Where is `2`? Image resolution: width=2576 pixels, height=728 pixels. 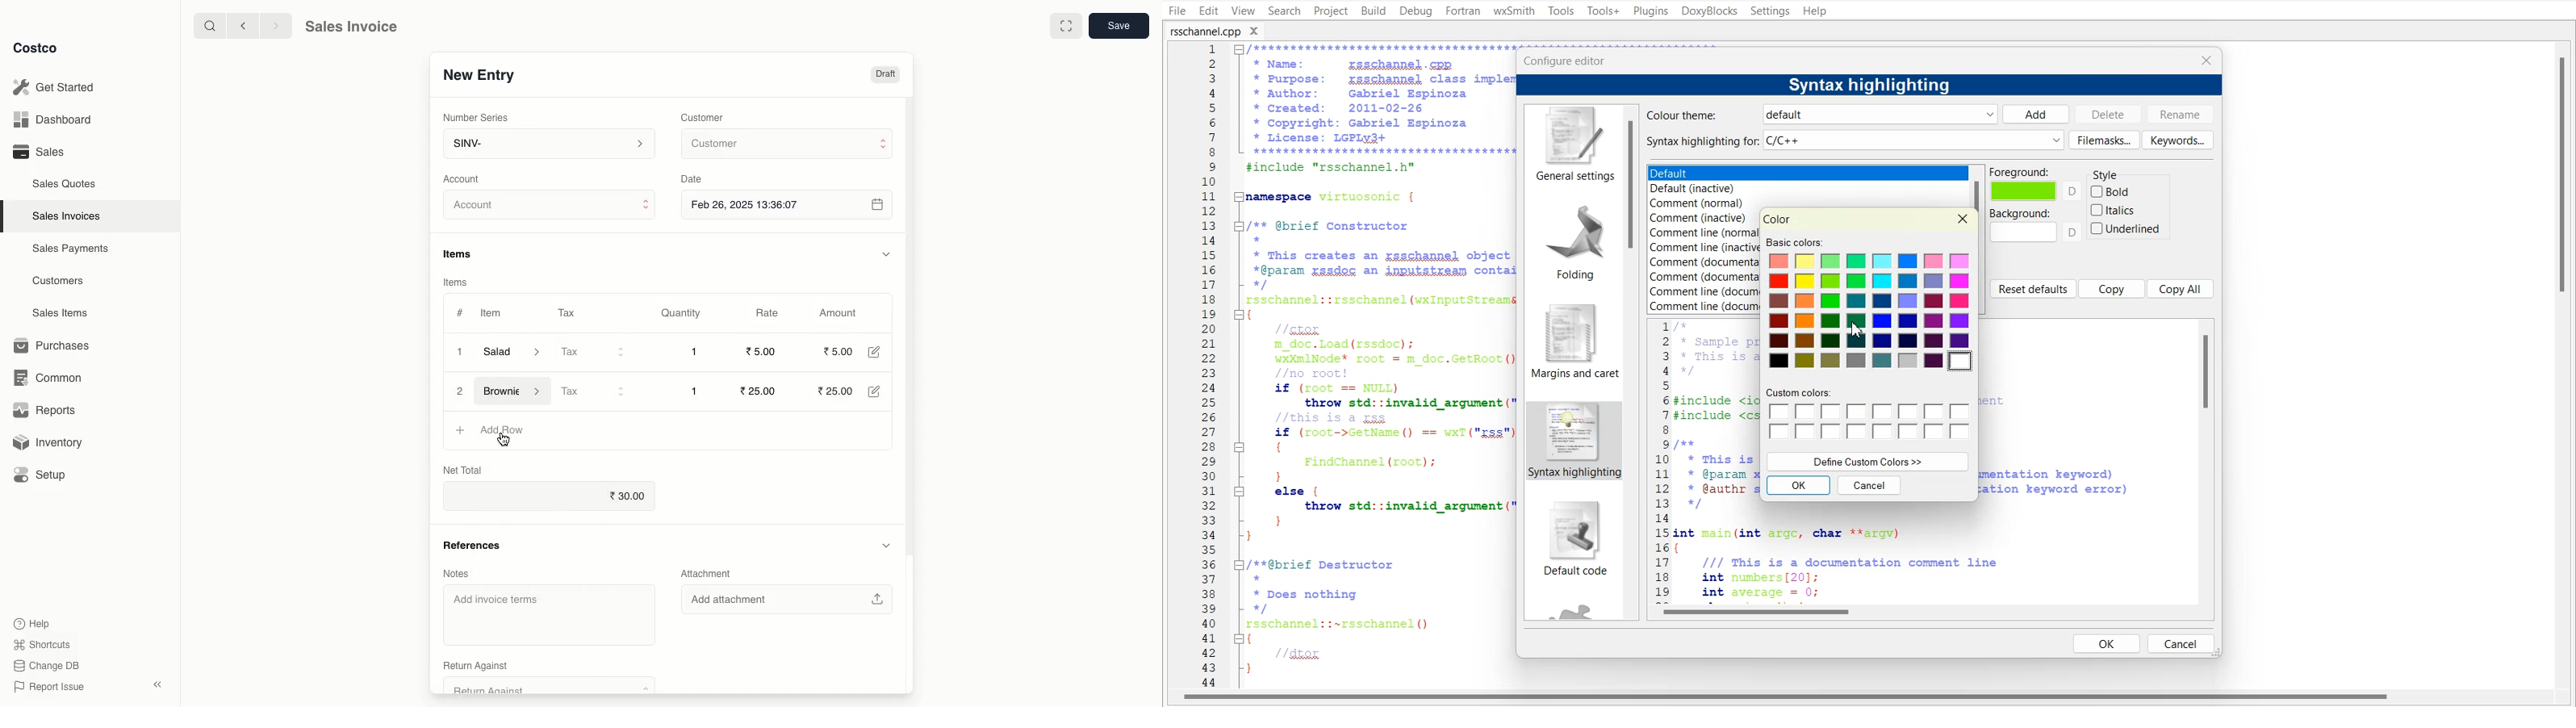
2 is located at coordinates (461, 391).